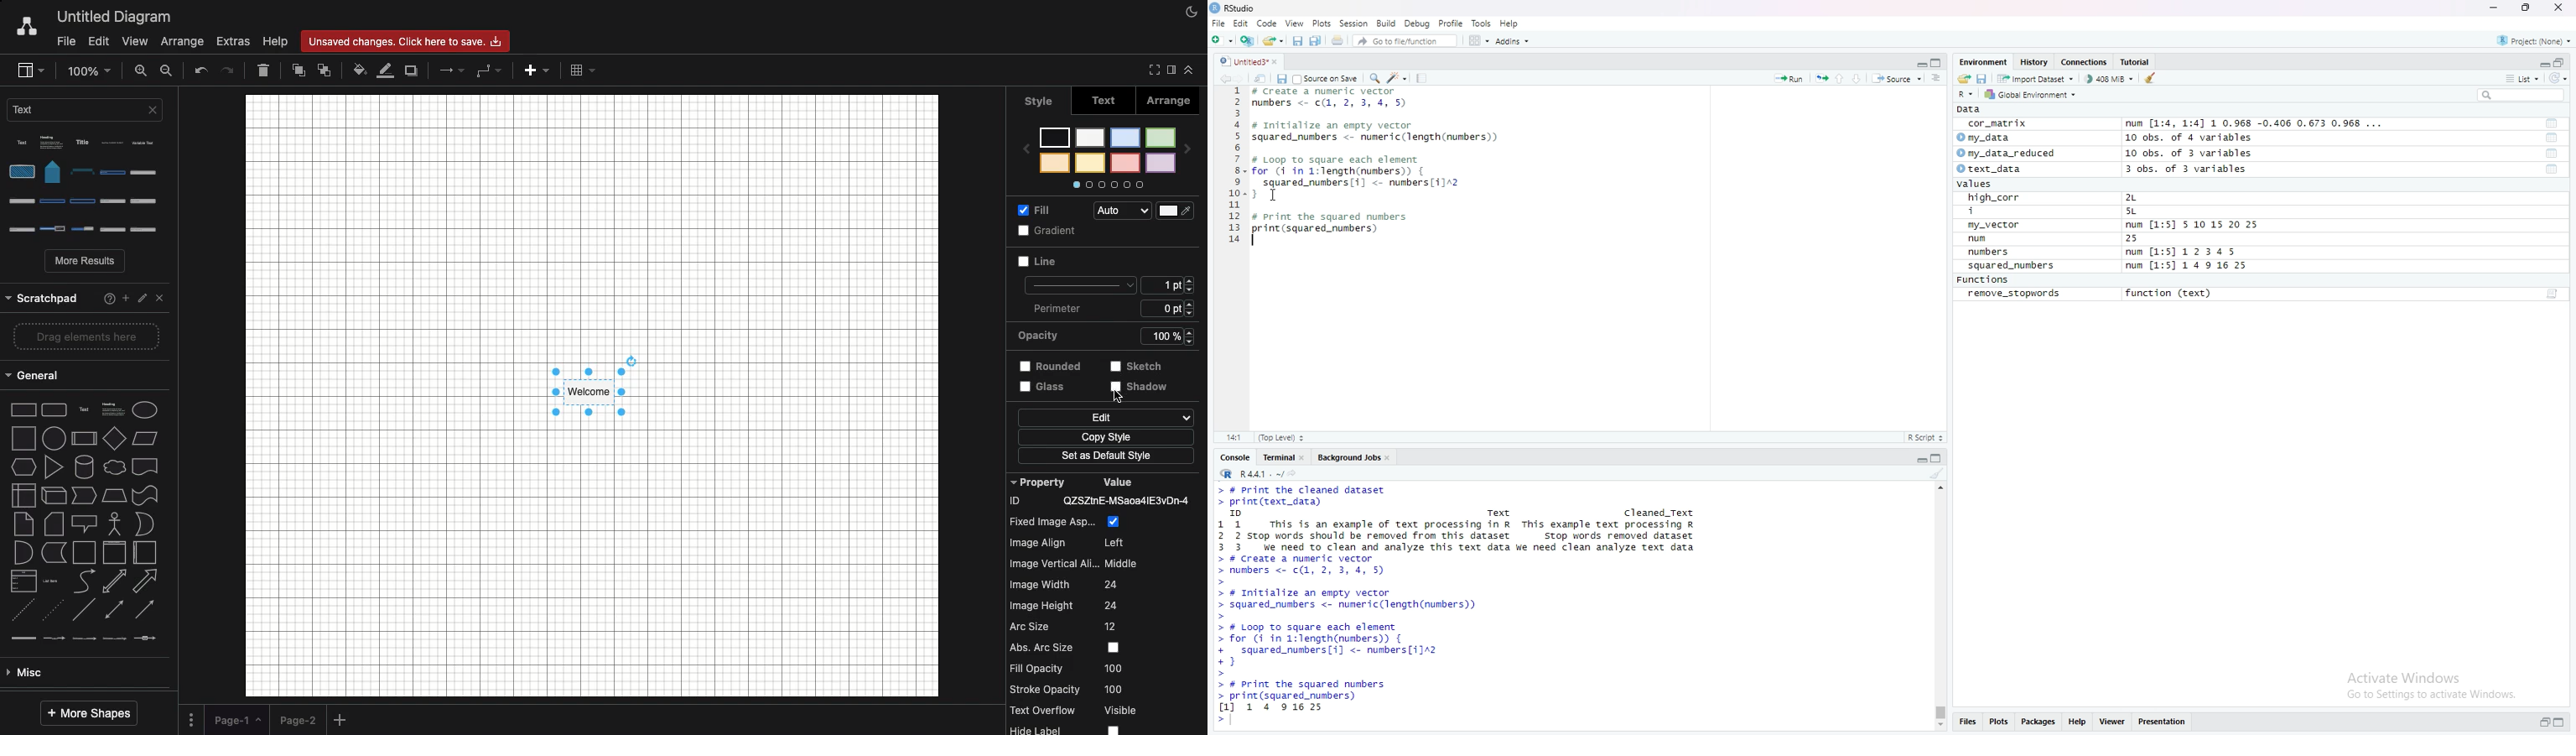 This screenshot has height=756, width=2576. What do you see at coordinates (1387, 23) in the screenshot?
I see `Build` at bounding box center [1387, 23].